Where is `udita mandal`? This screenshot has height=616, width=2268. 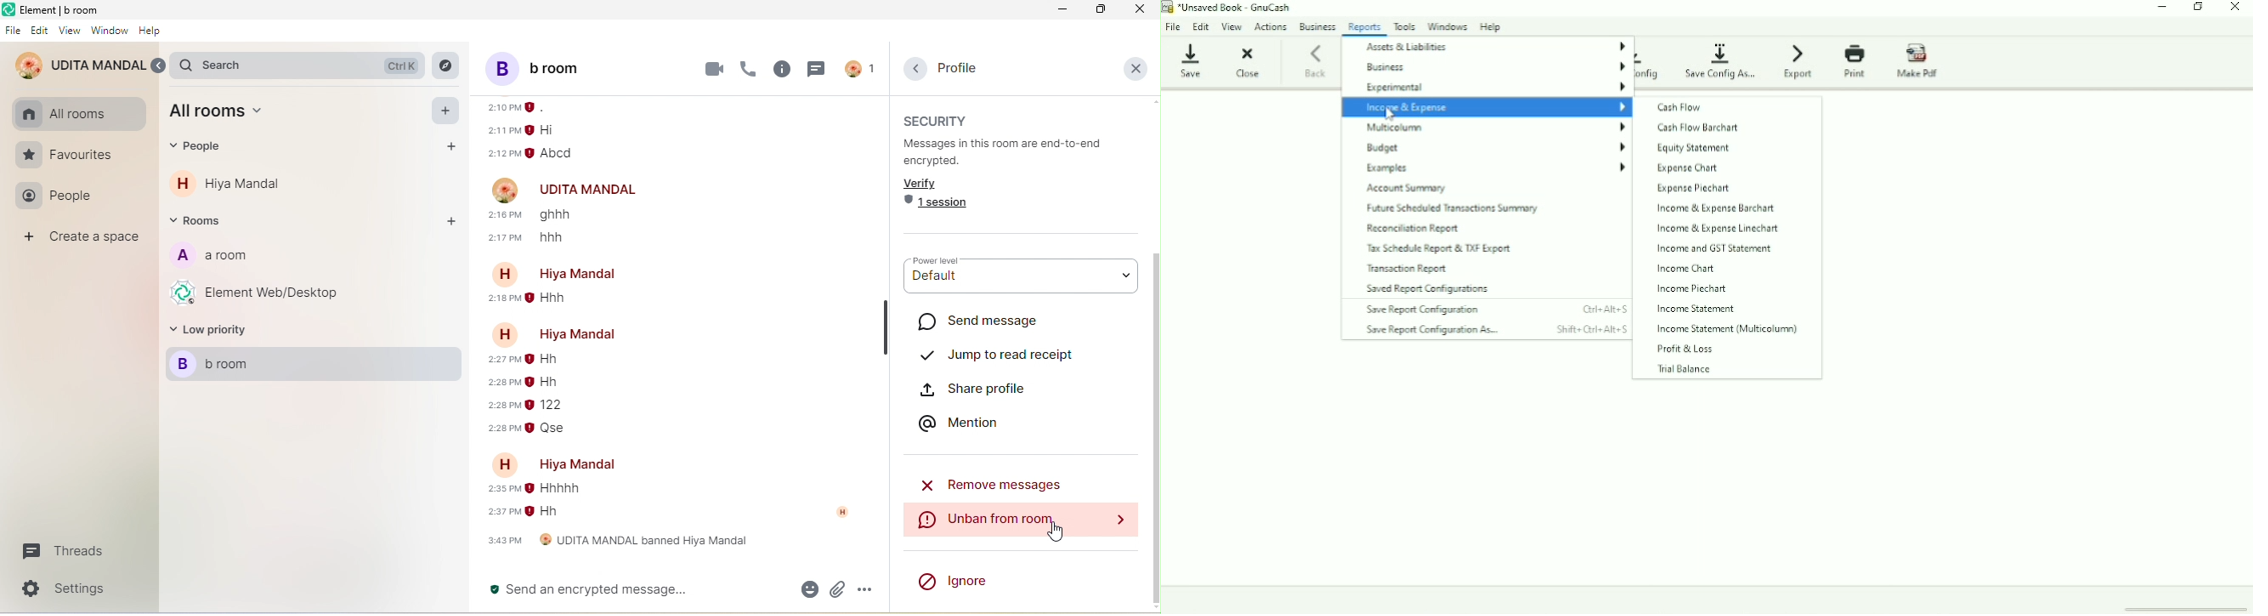
udita mandal is located at coordinates (80, 66).